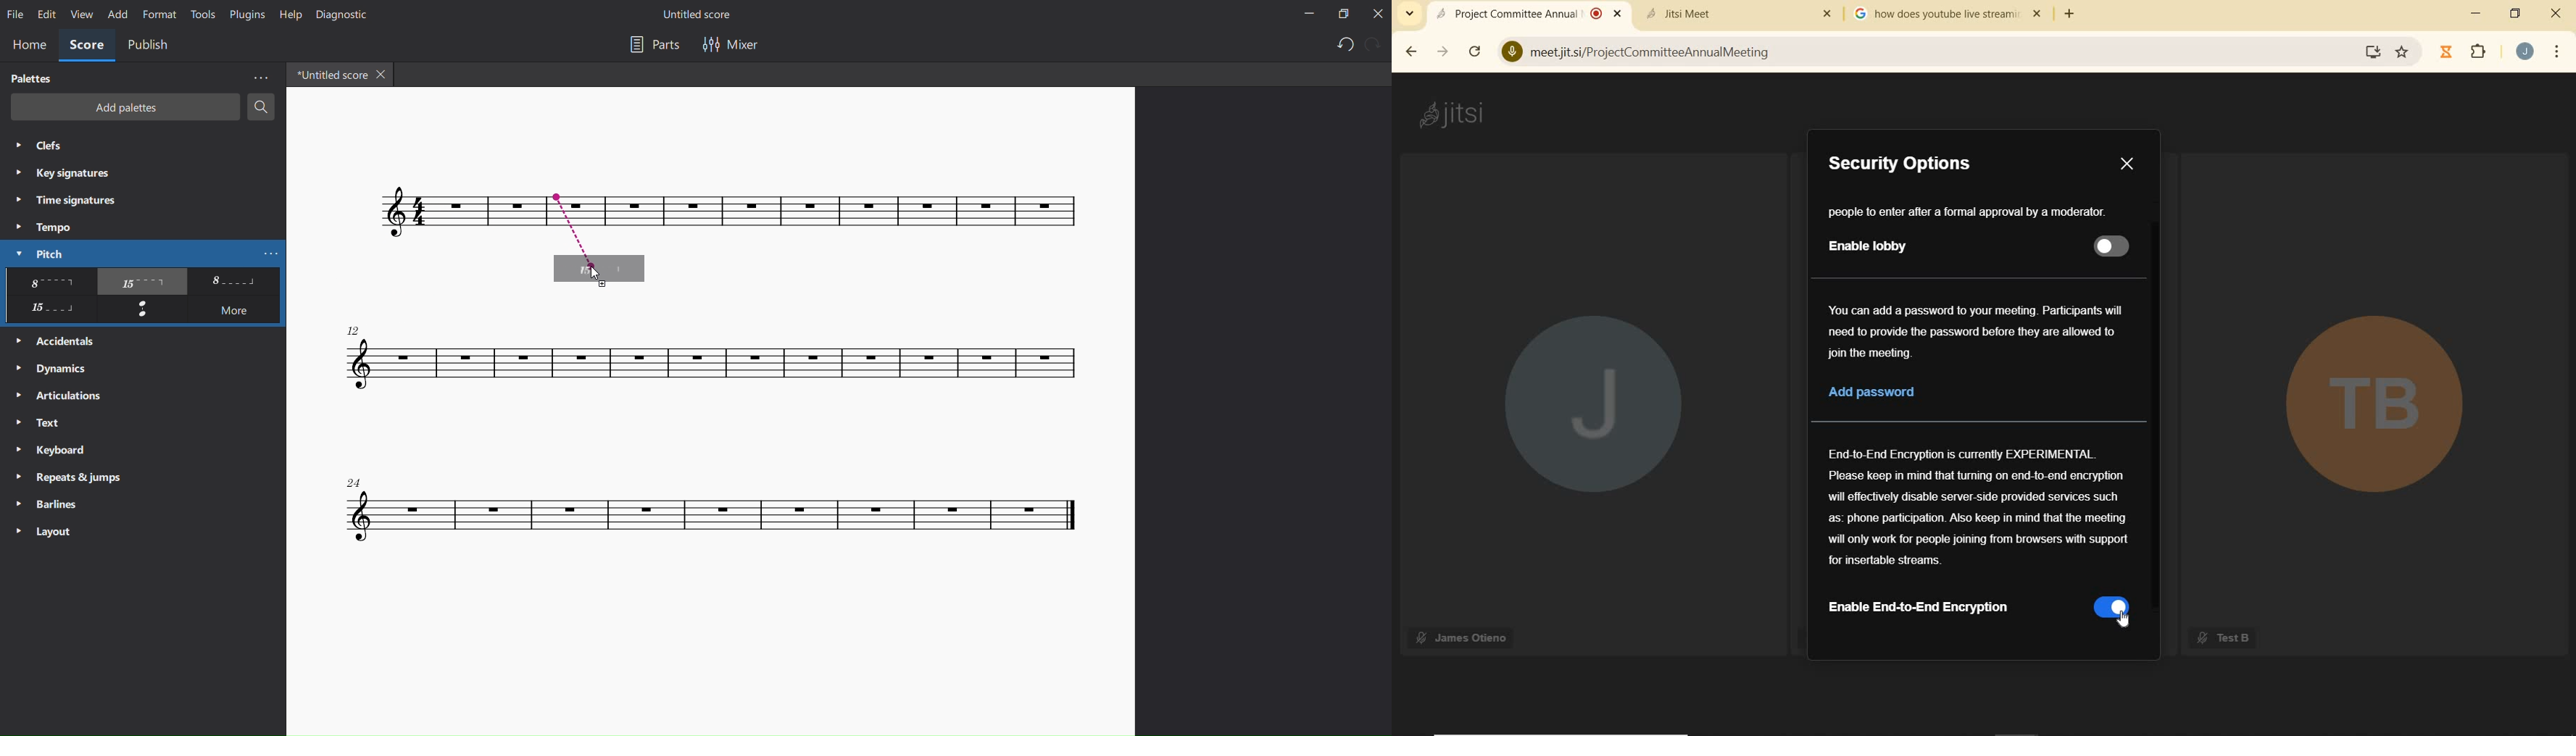 This screenshot has height=756, width=2576. What do you see at coordinates (32, 78) in the screenshot?
I see `palettes` at bounding box center [32, 78].